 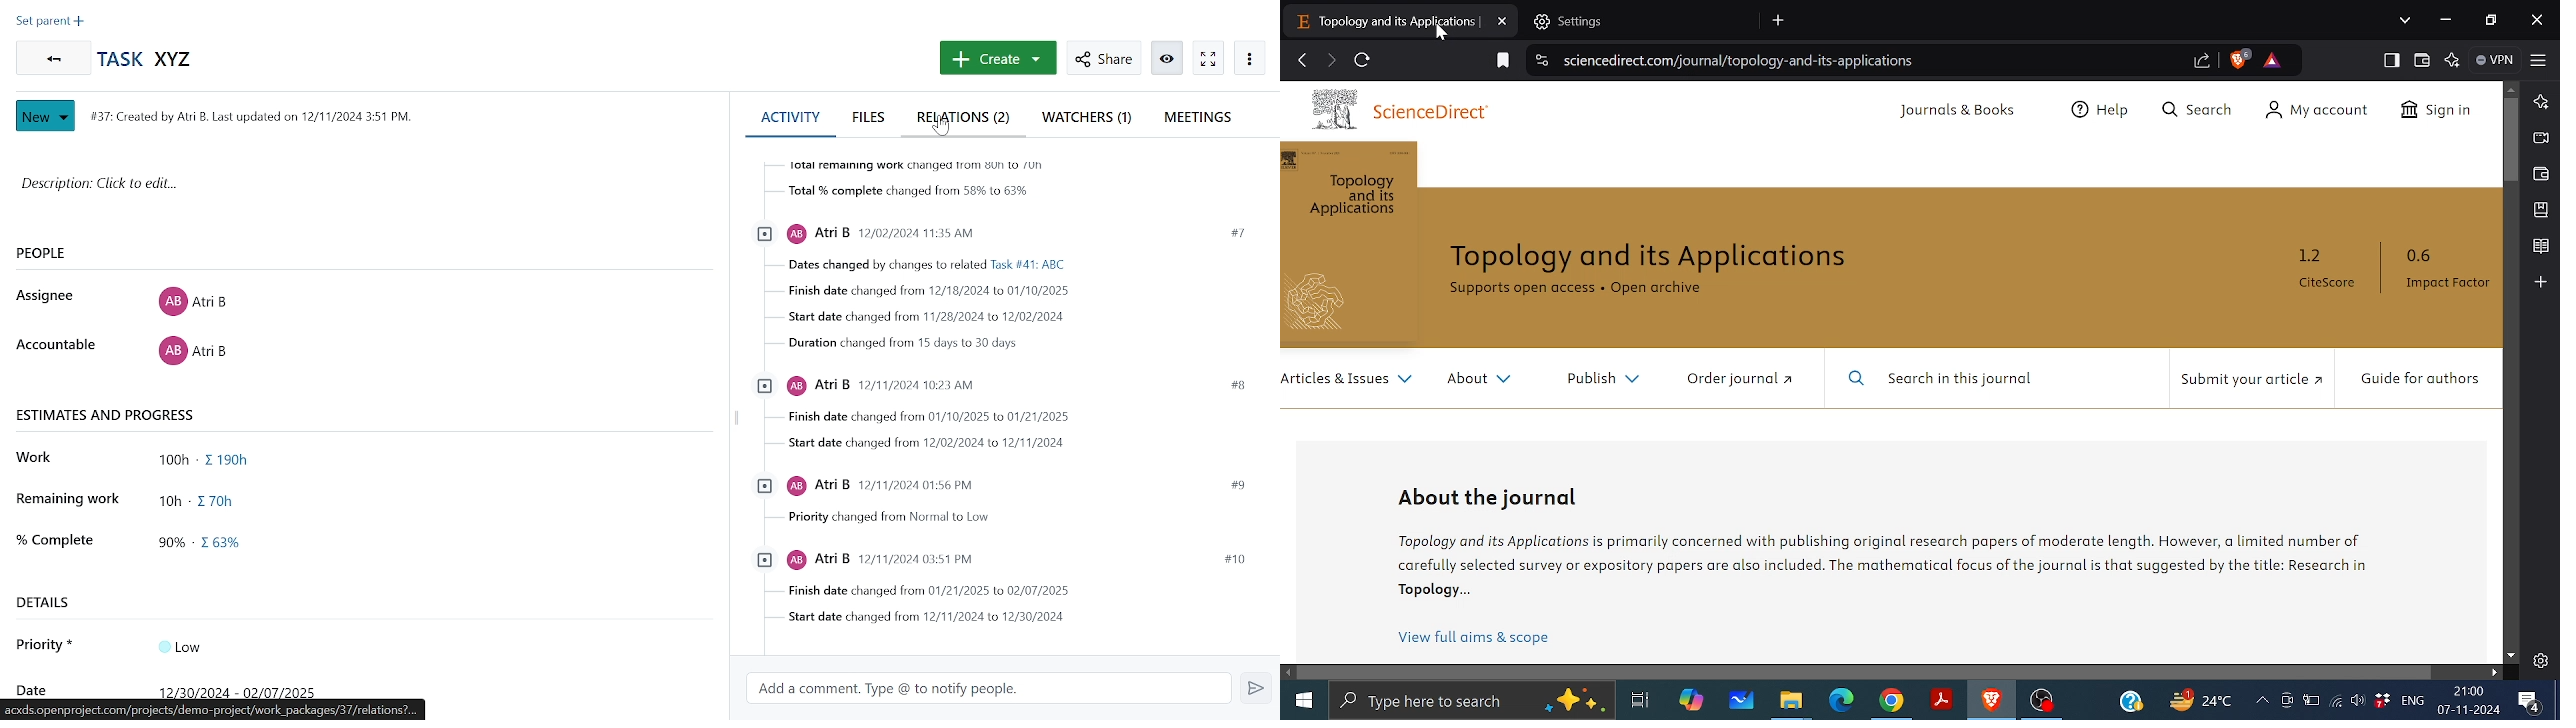 I want to click on finish date changed from 01/02/2025 to 02/07/2025, so click(x=914, y=593).